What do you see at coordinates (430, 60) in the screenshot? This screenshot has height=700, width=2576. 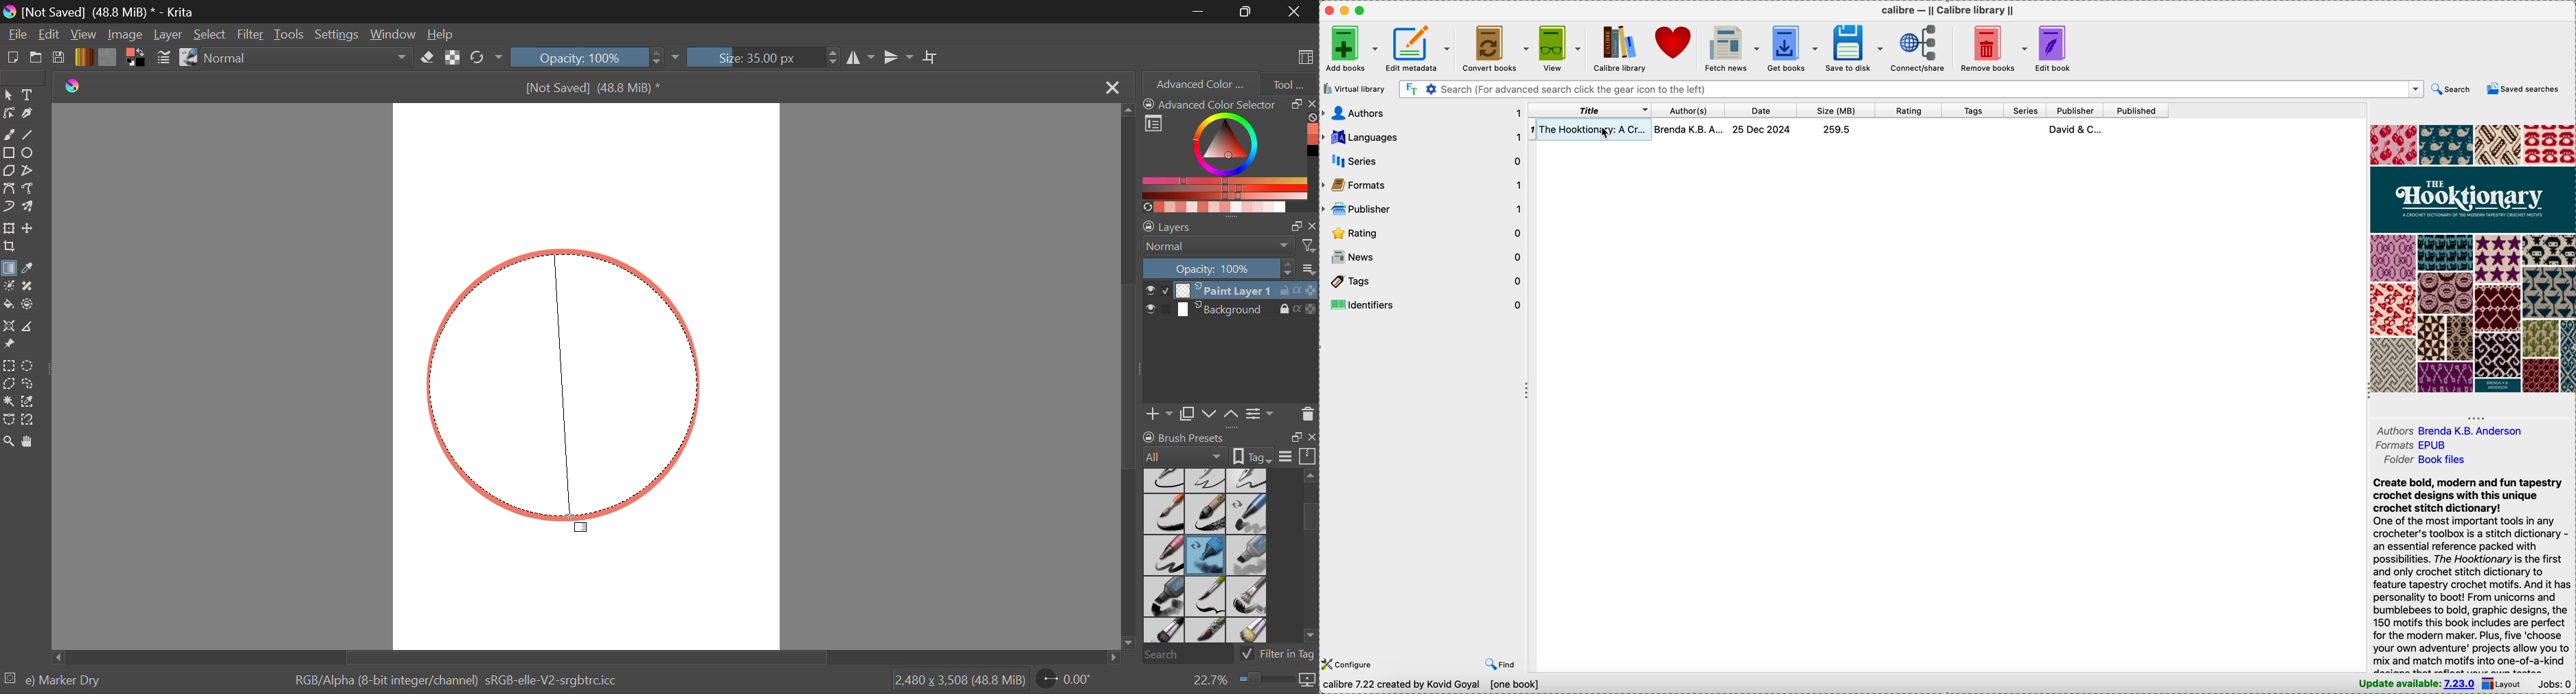 I see `Erase` at bounding box center [430, 60].